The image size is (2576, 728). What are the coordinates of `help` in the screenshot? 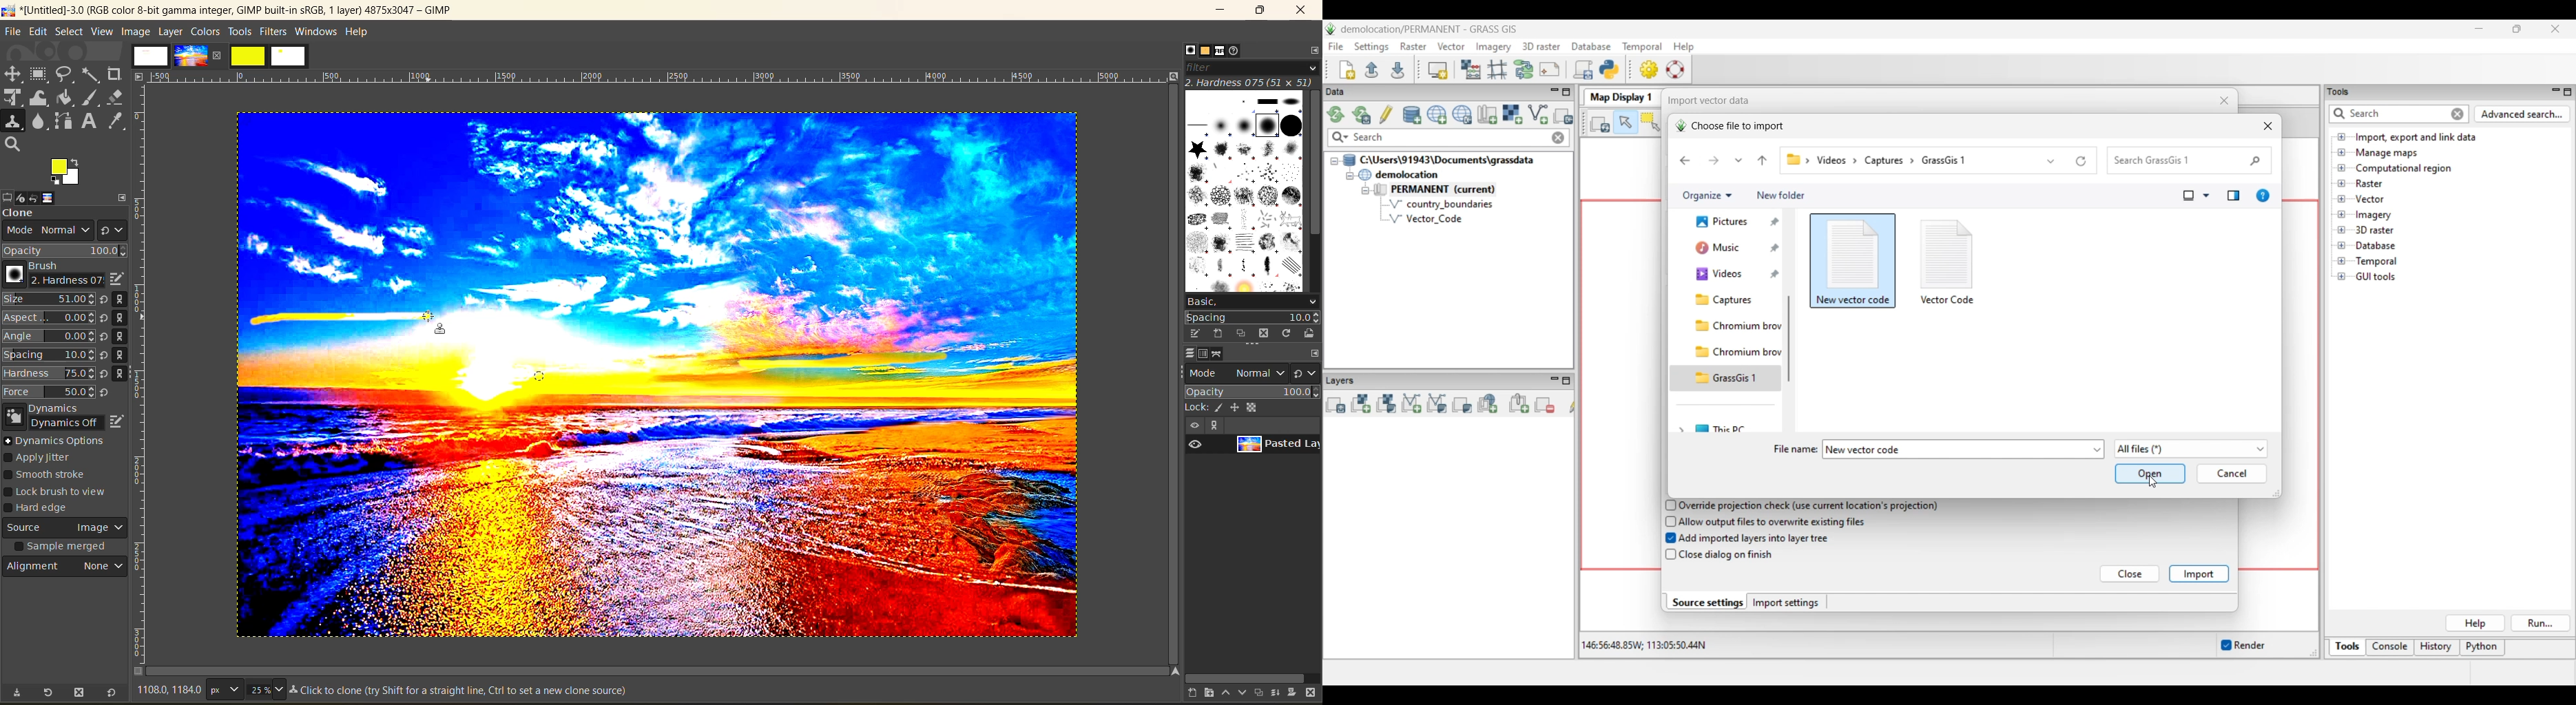 It's located at (360, 30).